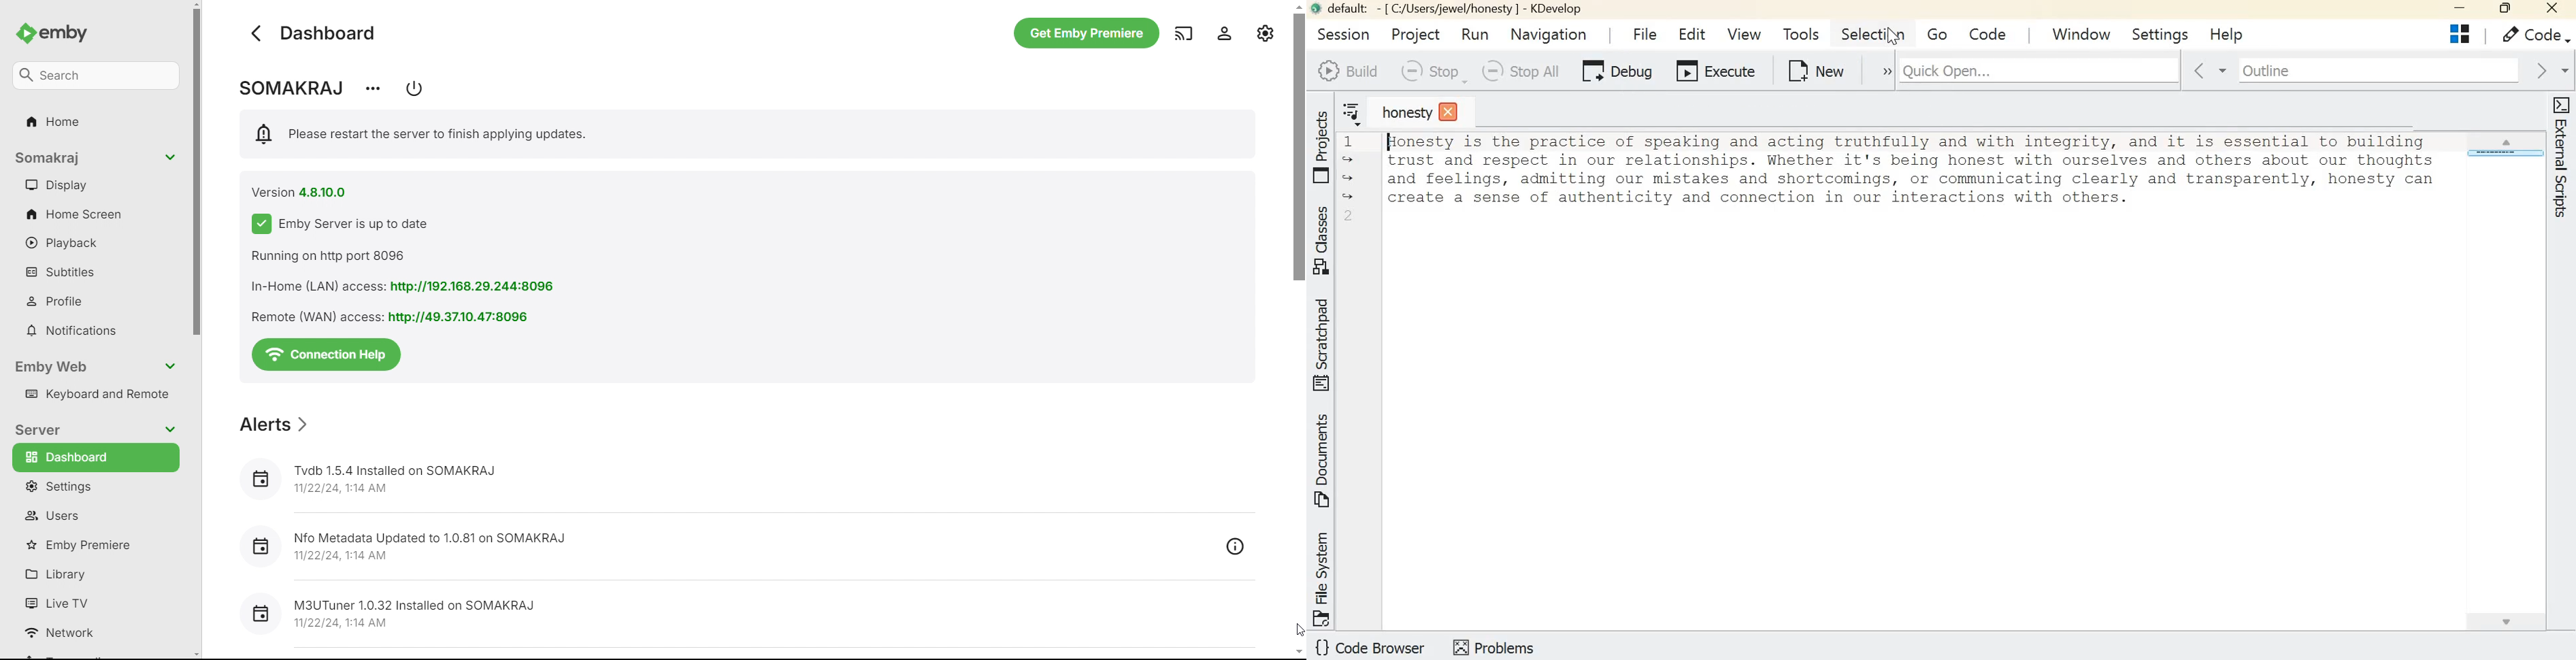 The height and width of the screenshot is (672, 2576). What do you see at coordinates (97, 367) in the screenshot?
I see `emby web` at bounding box center [97, 367].